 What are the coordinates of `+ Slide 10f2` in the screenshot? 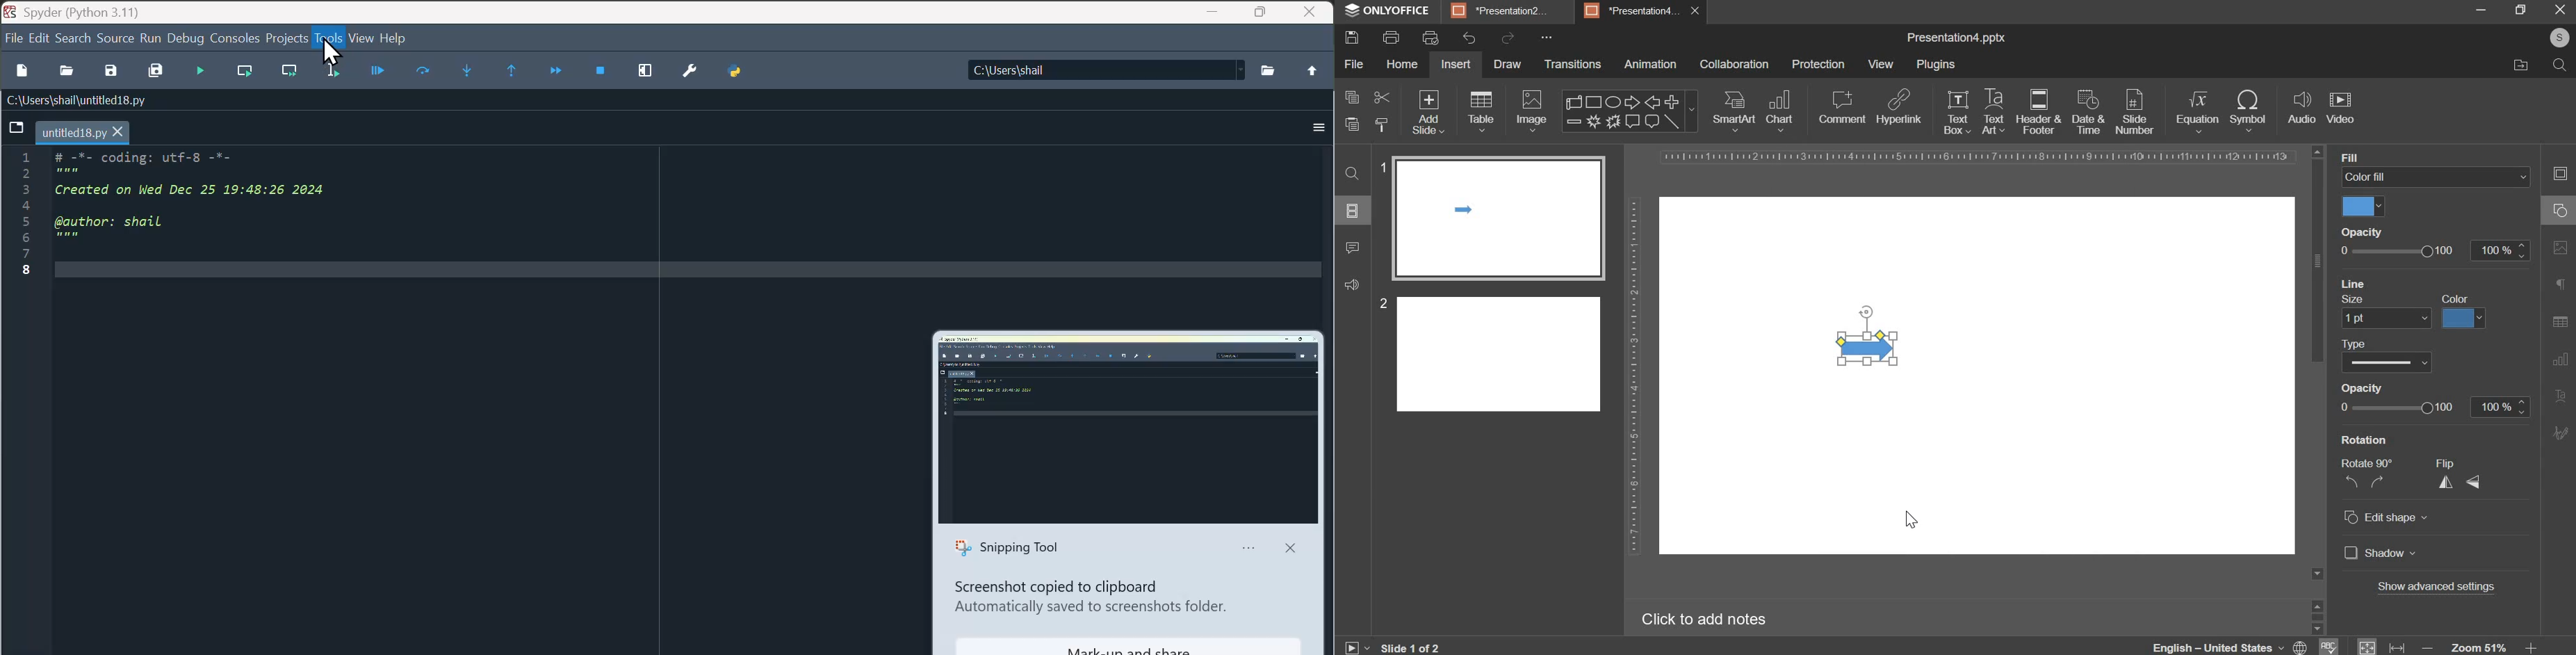 It's located at (1420, 647).